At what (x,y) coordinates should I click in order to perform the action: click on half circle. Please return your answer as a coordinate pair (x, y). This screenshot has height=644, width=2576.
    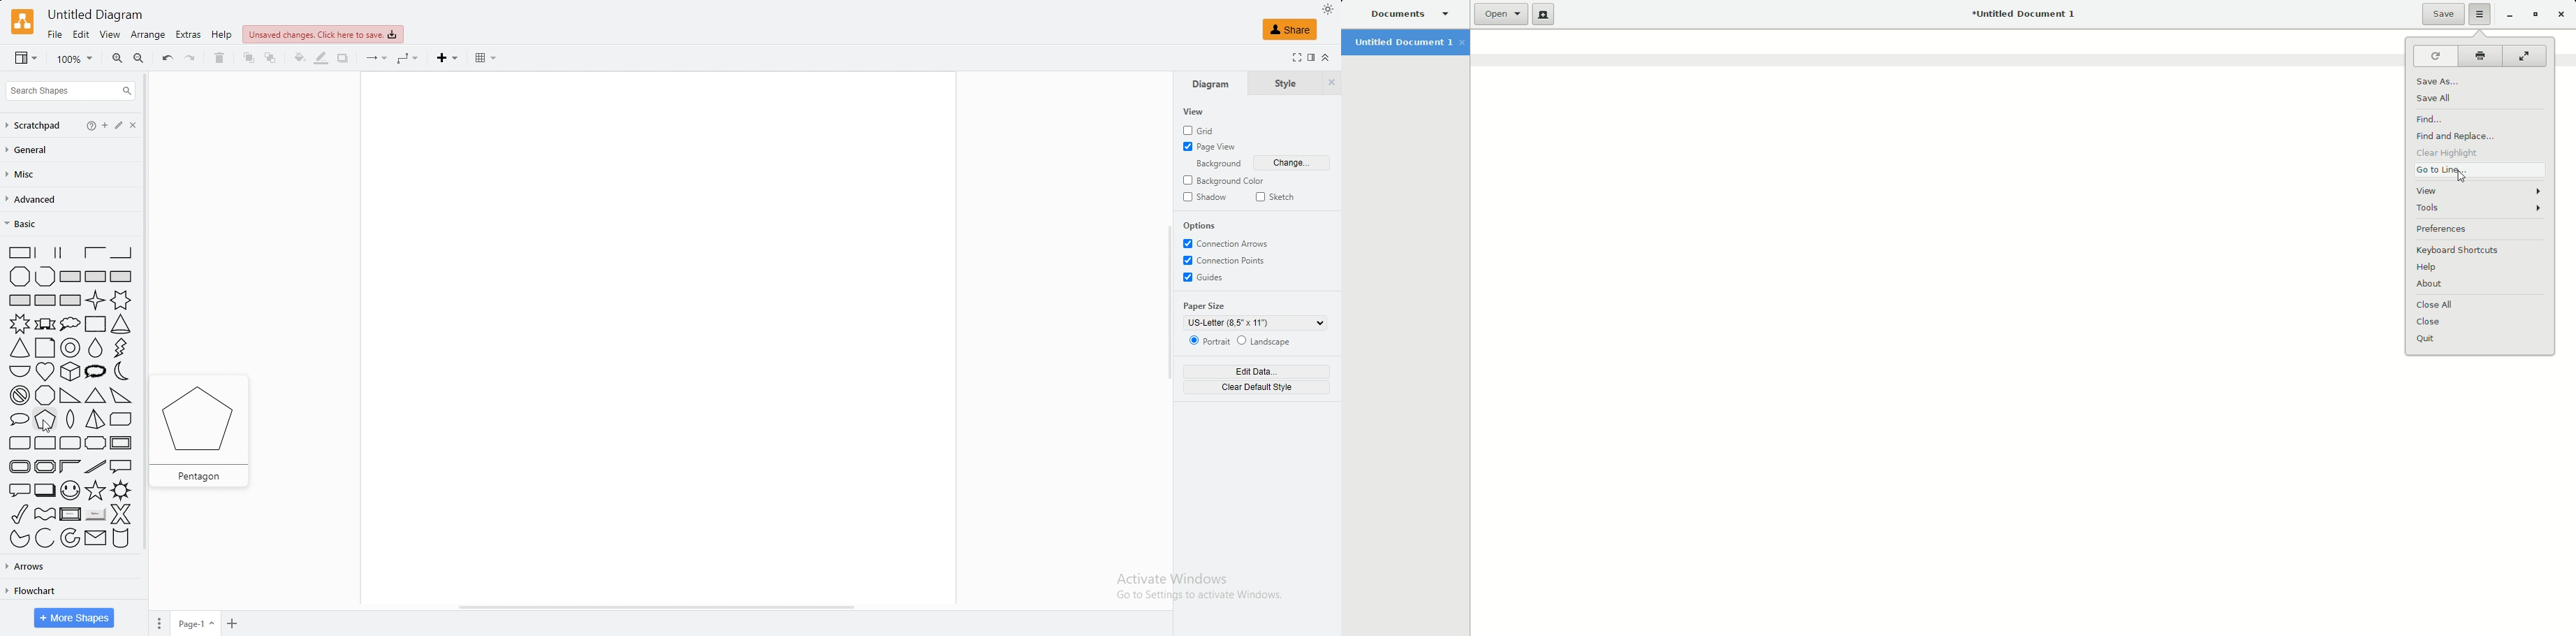
    Looking at the image, I should click on (18, 370).